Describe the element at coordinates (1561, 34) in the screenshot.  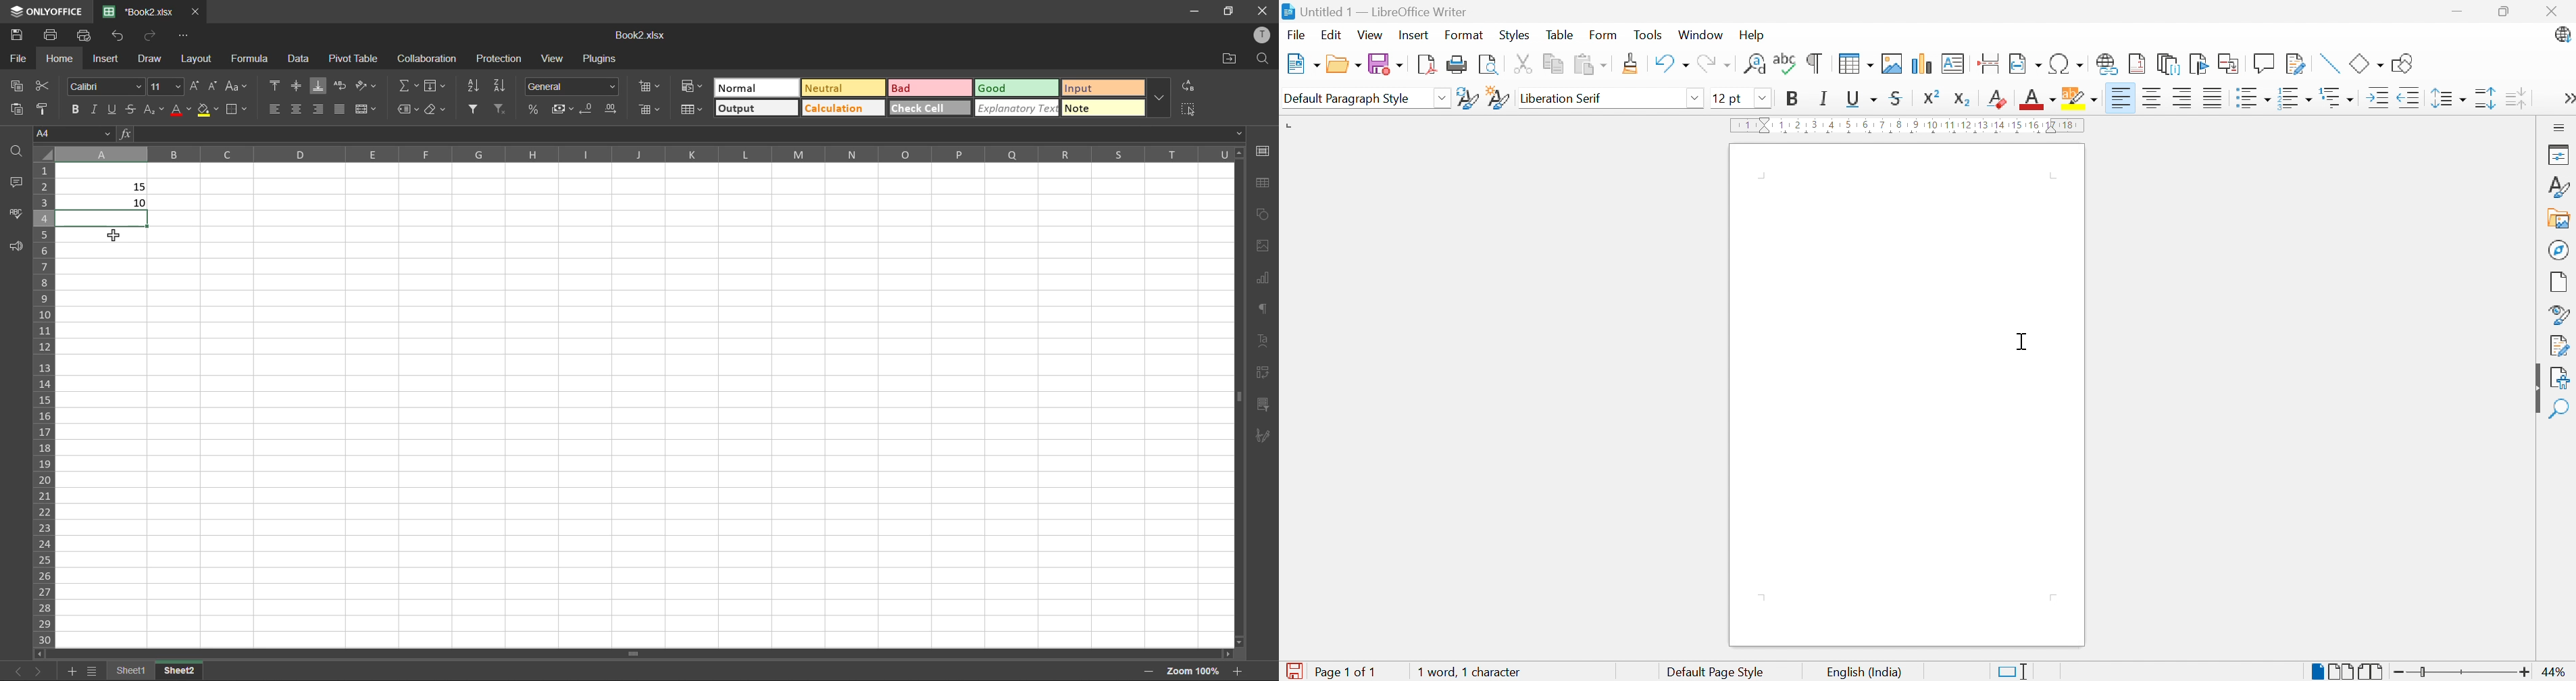
I see `Table` at that location.